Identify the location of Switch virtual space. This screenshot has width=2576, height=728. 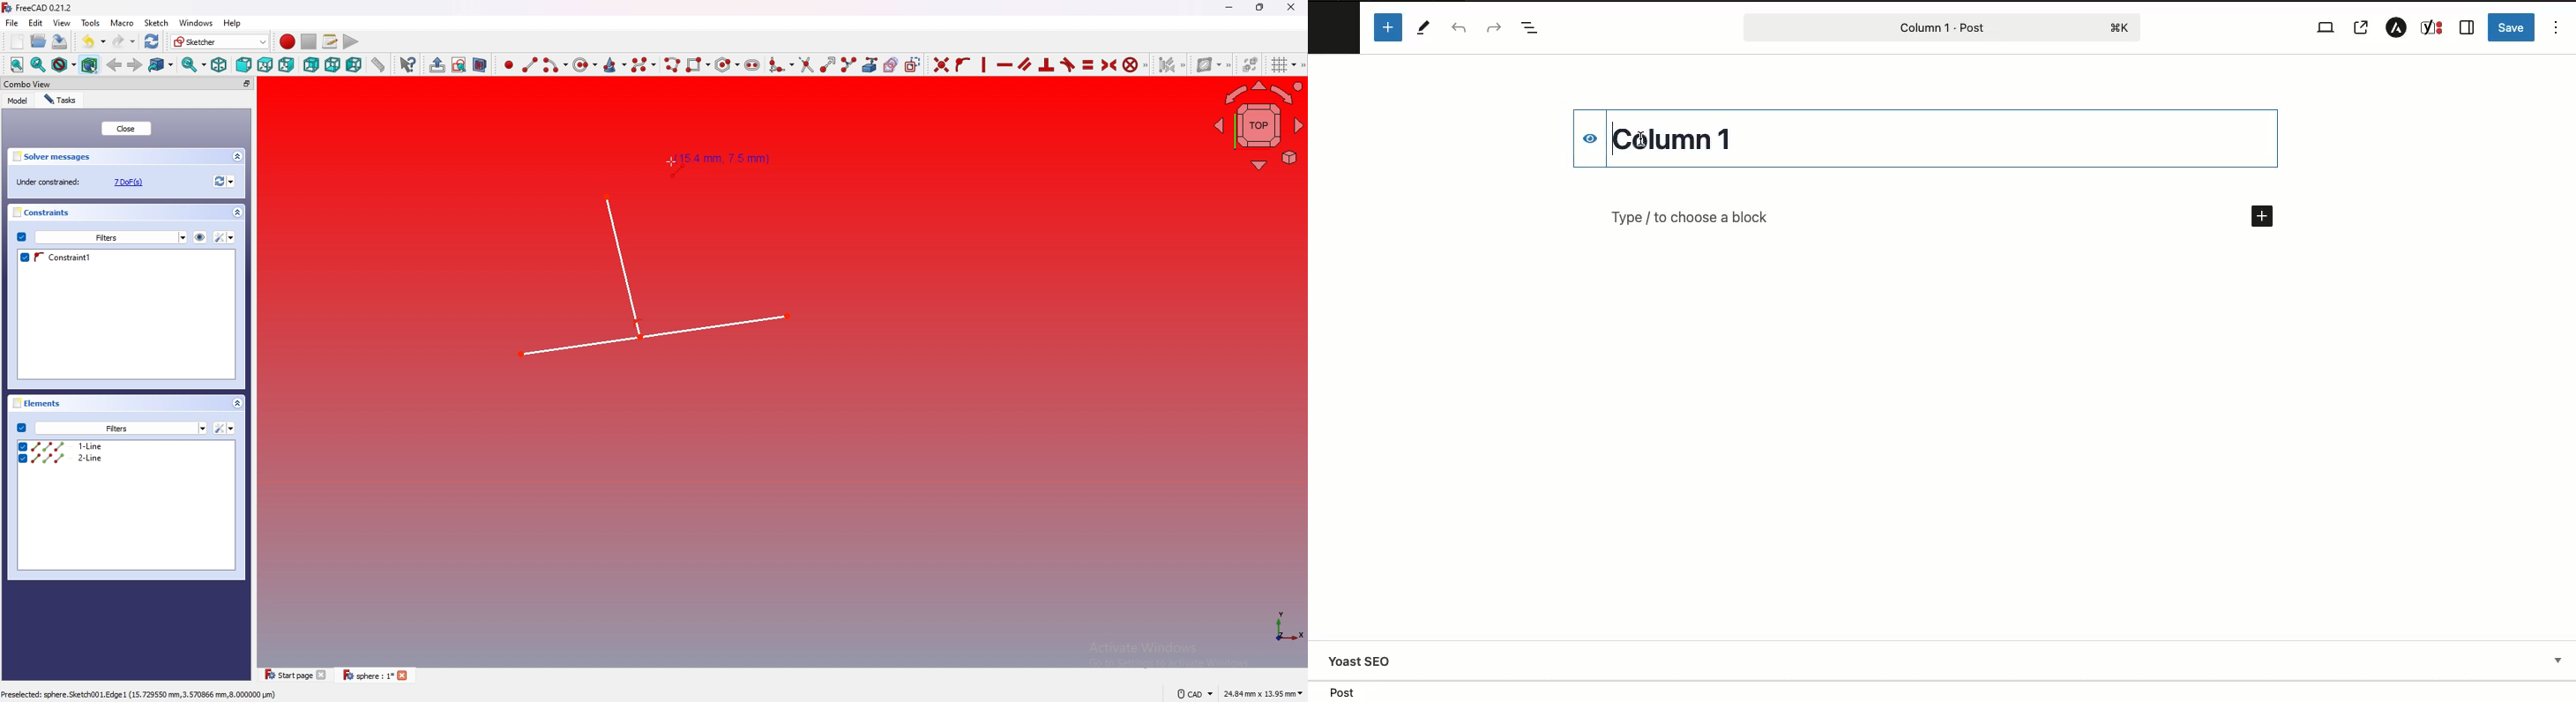
(1249, 65).